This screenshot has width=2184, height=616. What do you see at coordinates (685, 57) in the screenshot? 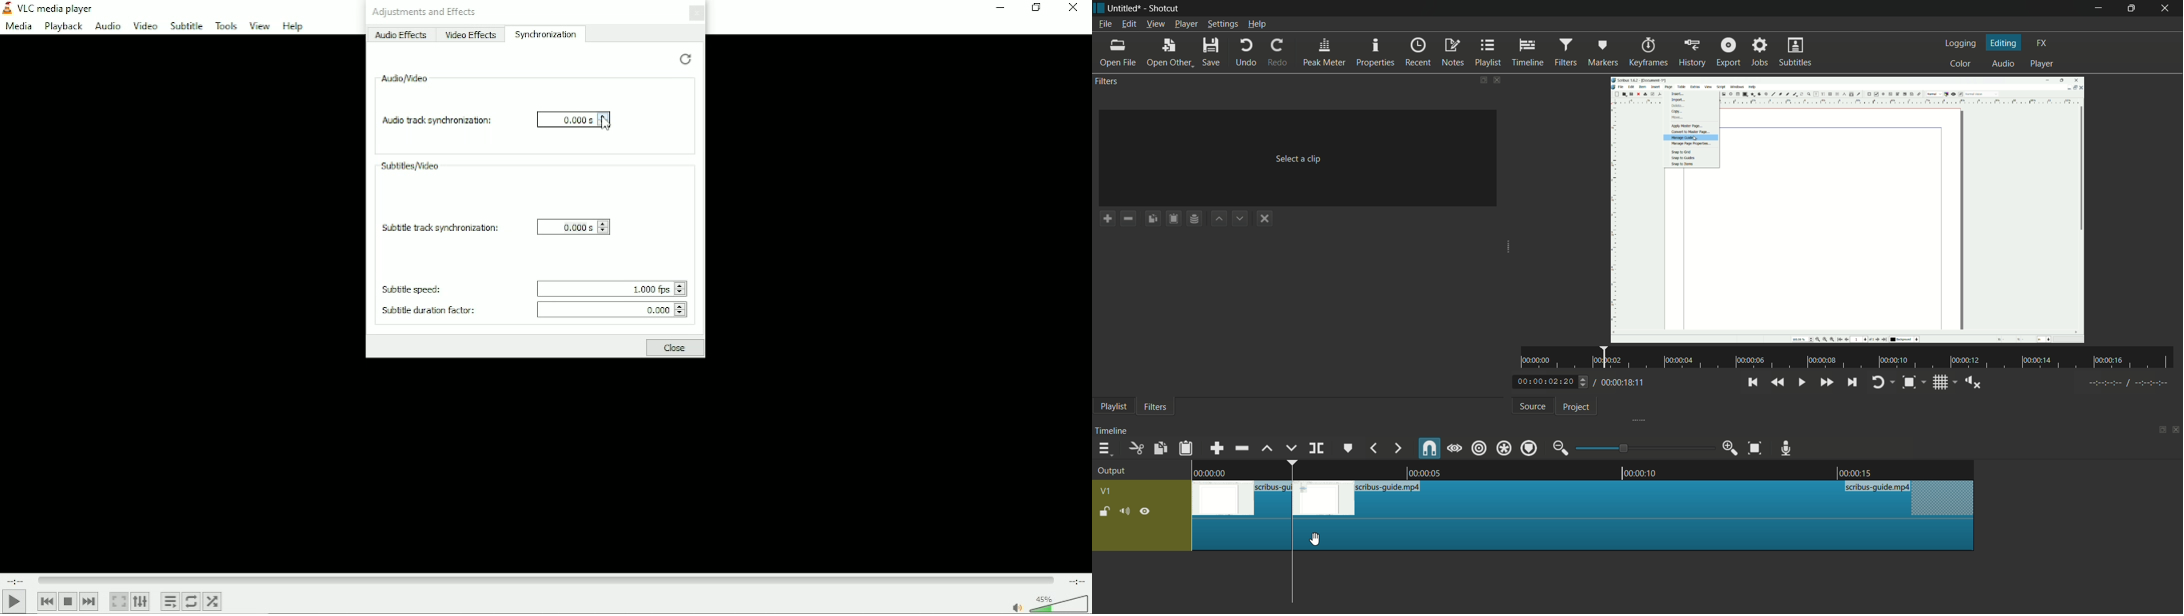
I see `Restore` at bounding box center [685, 57].